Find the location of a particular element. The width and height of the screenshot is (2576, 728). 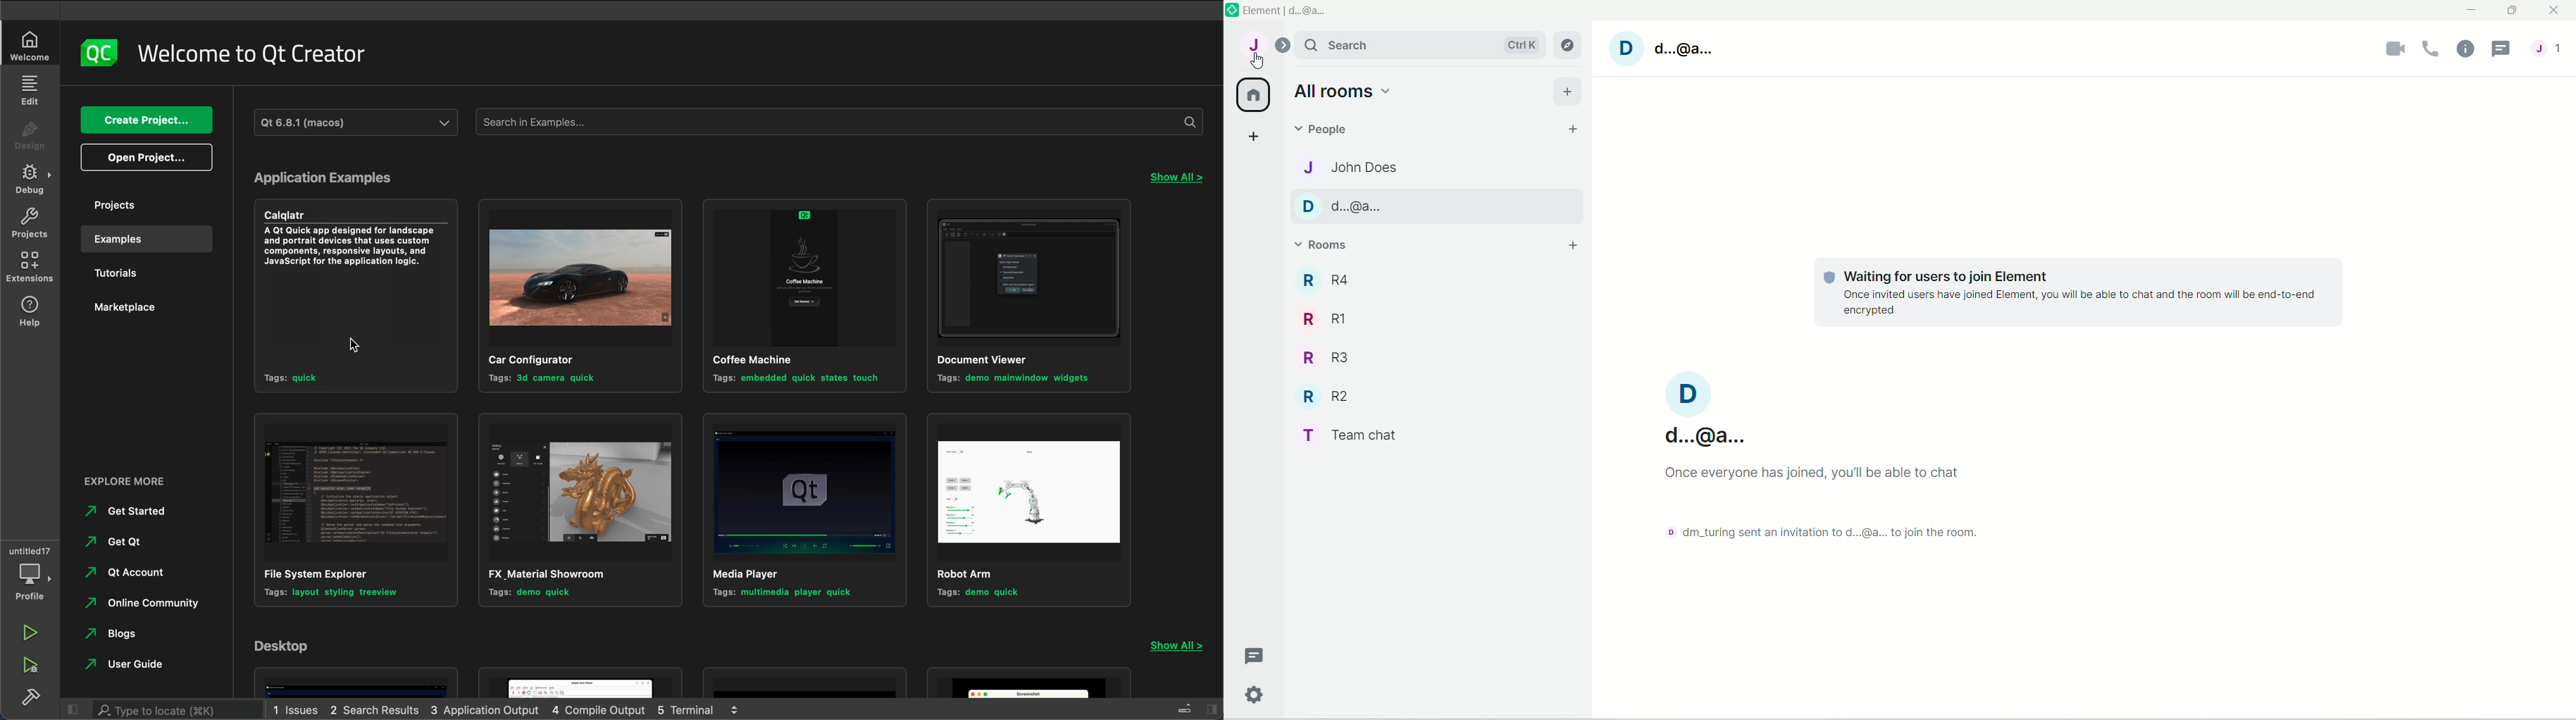

welocme to Qt is located at coordinates (254, 54).